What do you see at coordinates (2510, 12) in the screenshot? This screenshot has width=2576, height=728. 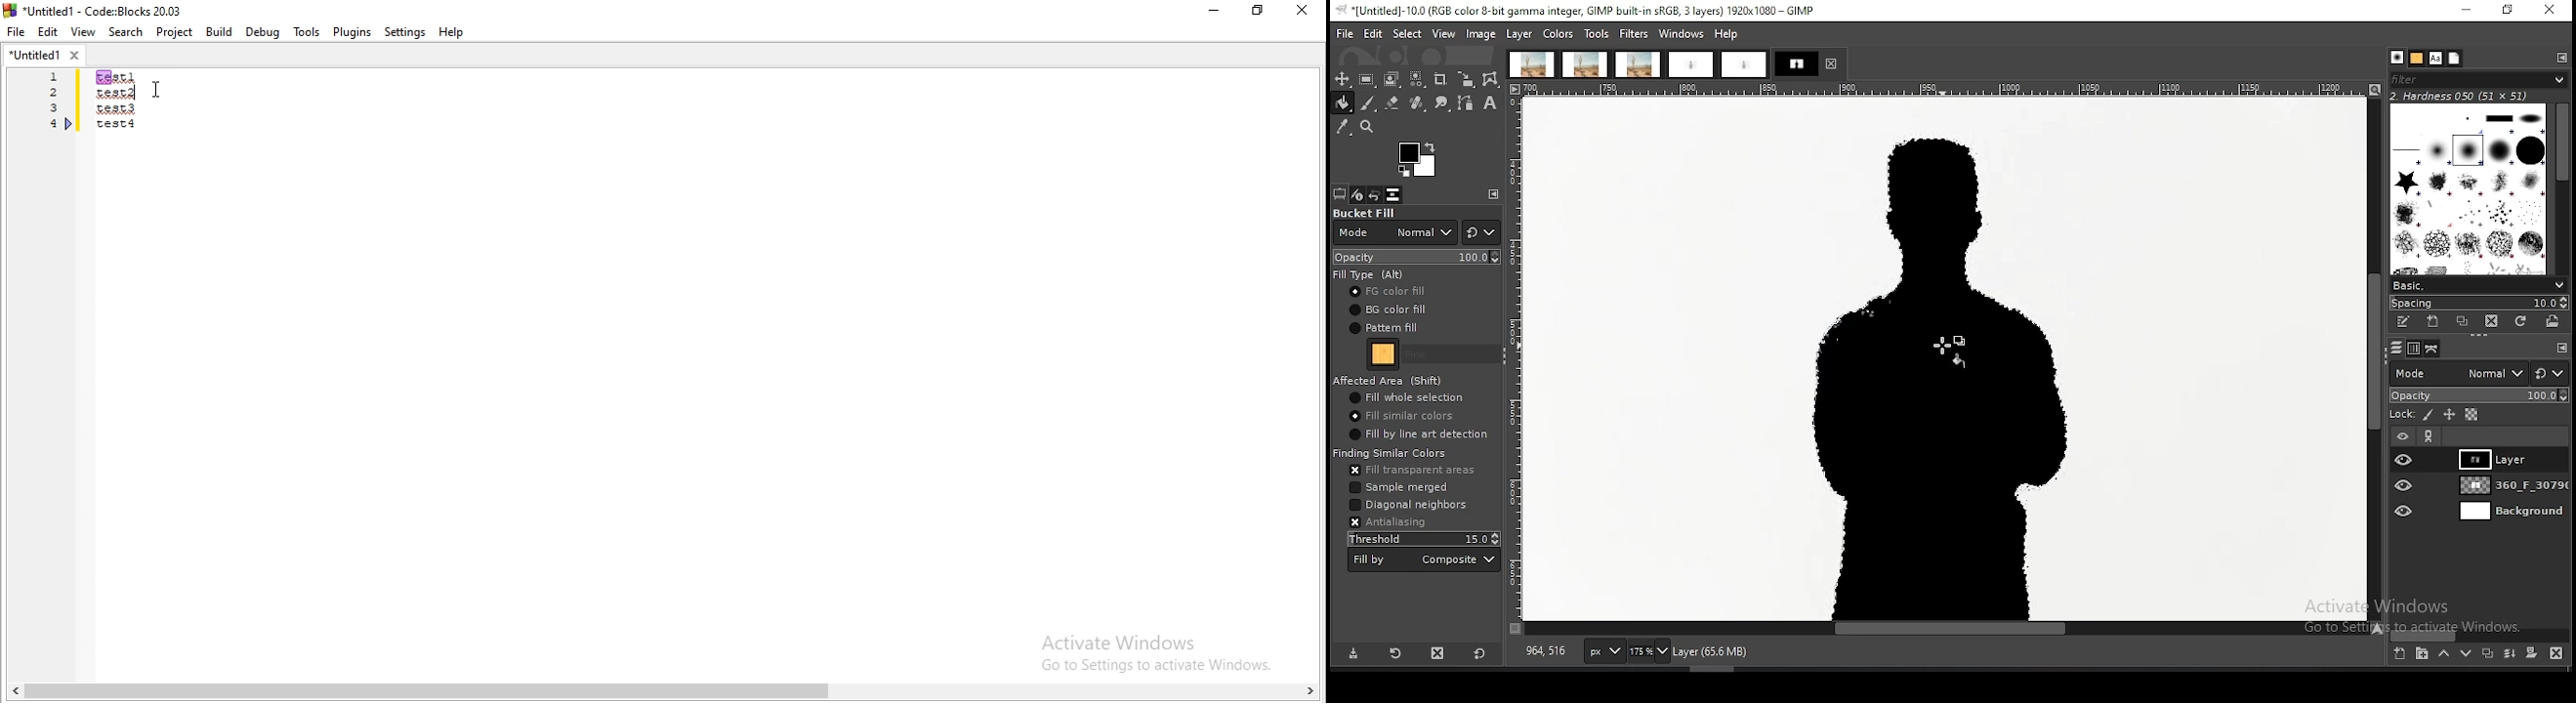 I see `restore` at bounding box center [2510, 12].